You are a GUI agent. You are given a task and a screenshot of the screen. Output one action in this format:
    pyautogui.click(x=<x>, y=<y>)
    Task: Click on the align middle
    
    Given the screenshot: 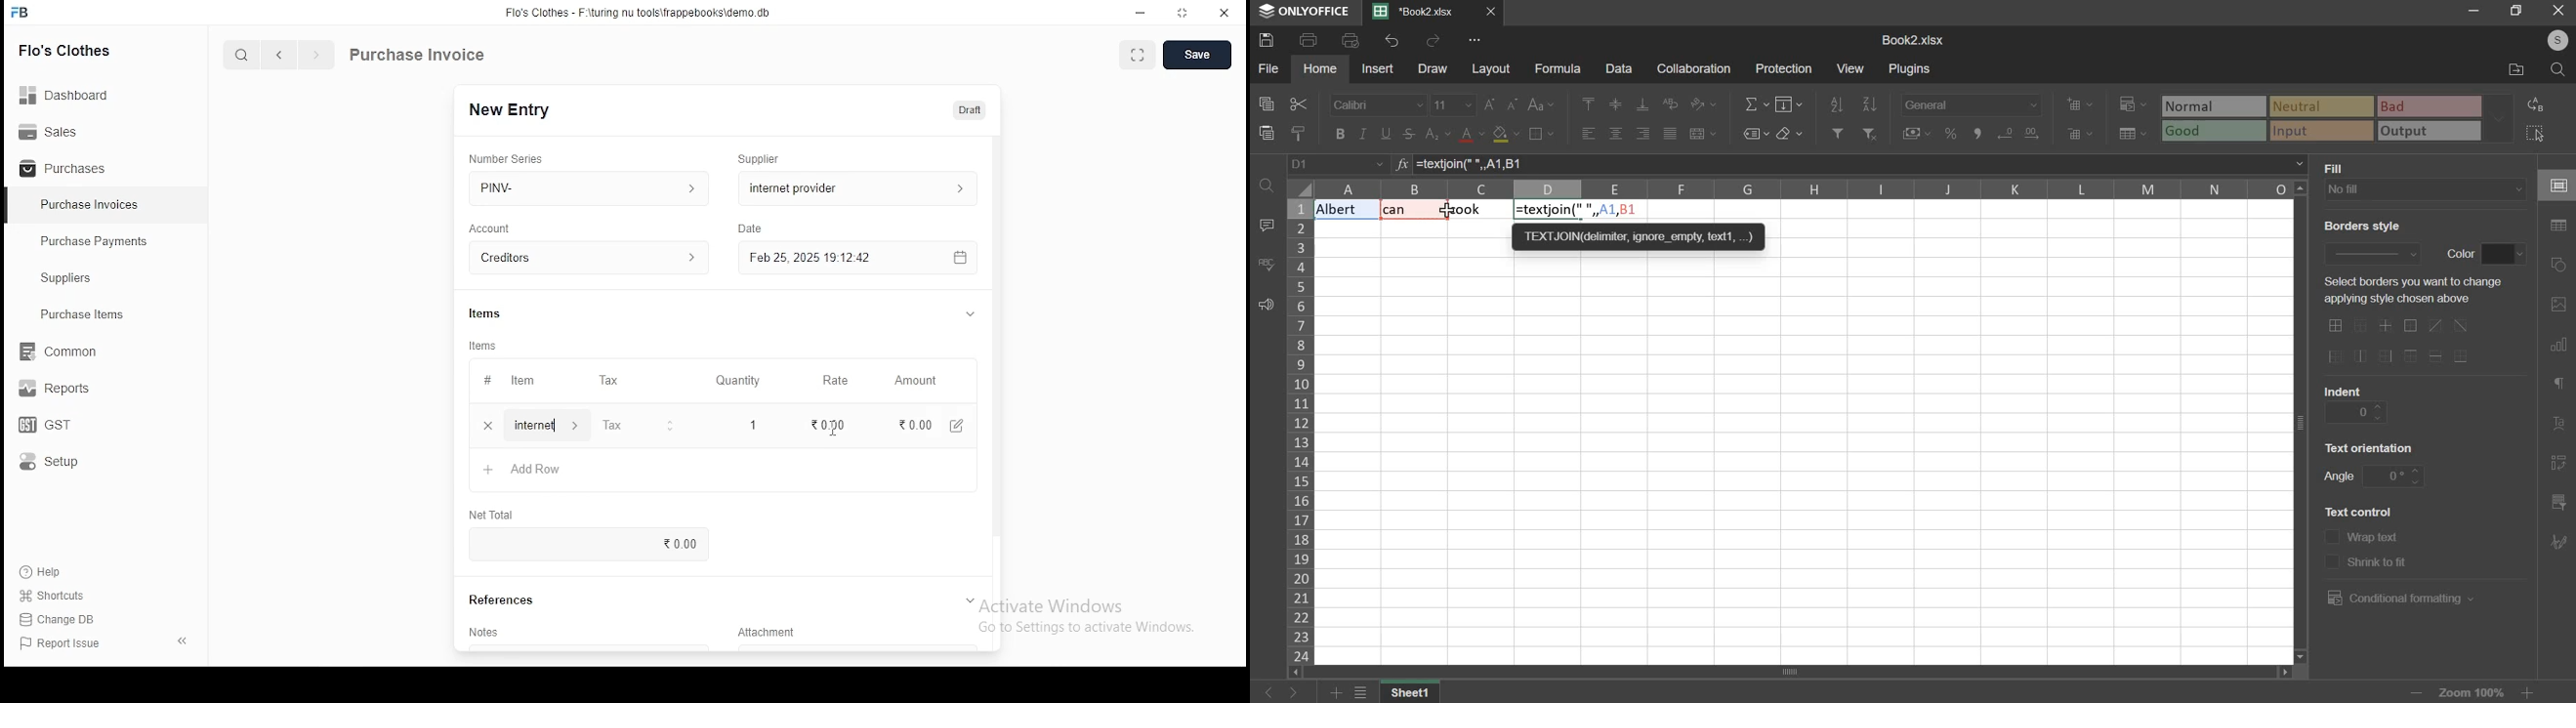 What is the action you would take?
    pyautogui.click(x=1617, y=104)
    